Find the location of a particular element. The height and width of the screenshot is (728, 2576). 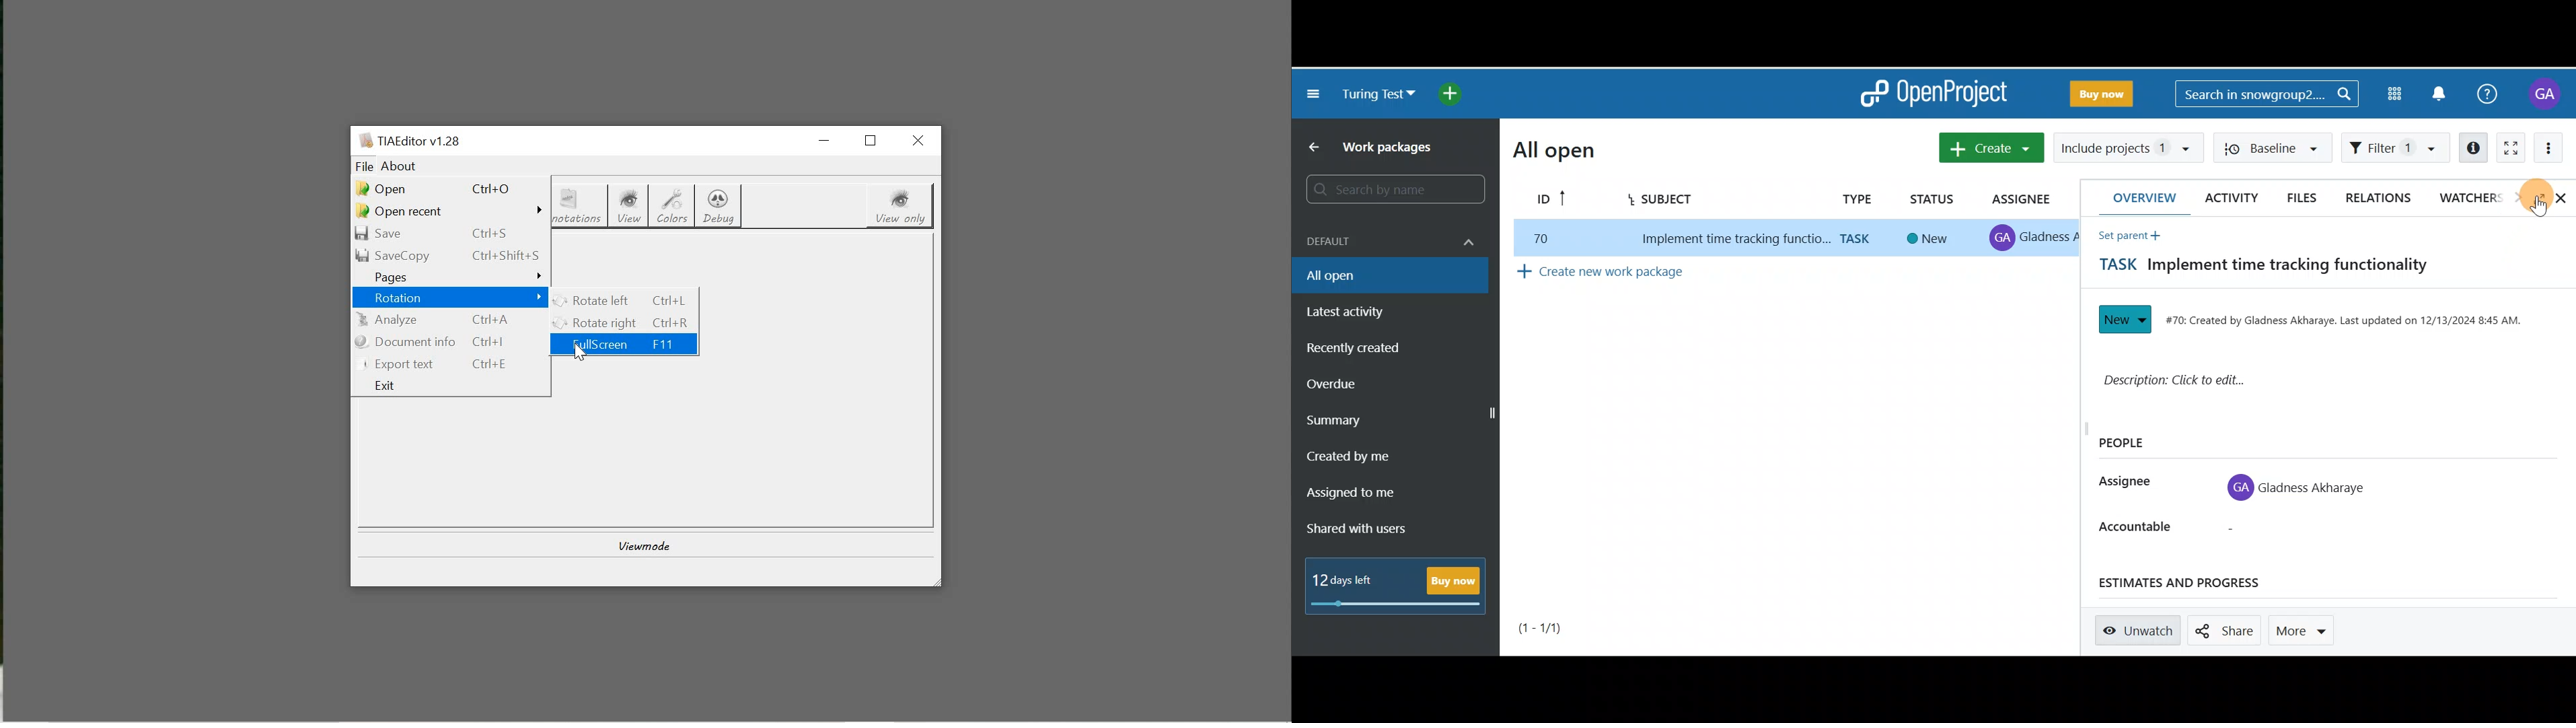

(1-1)/1 is located at coordinates (1541, 626).